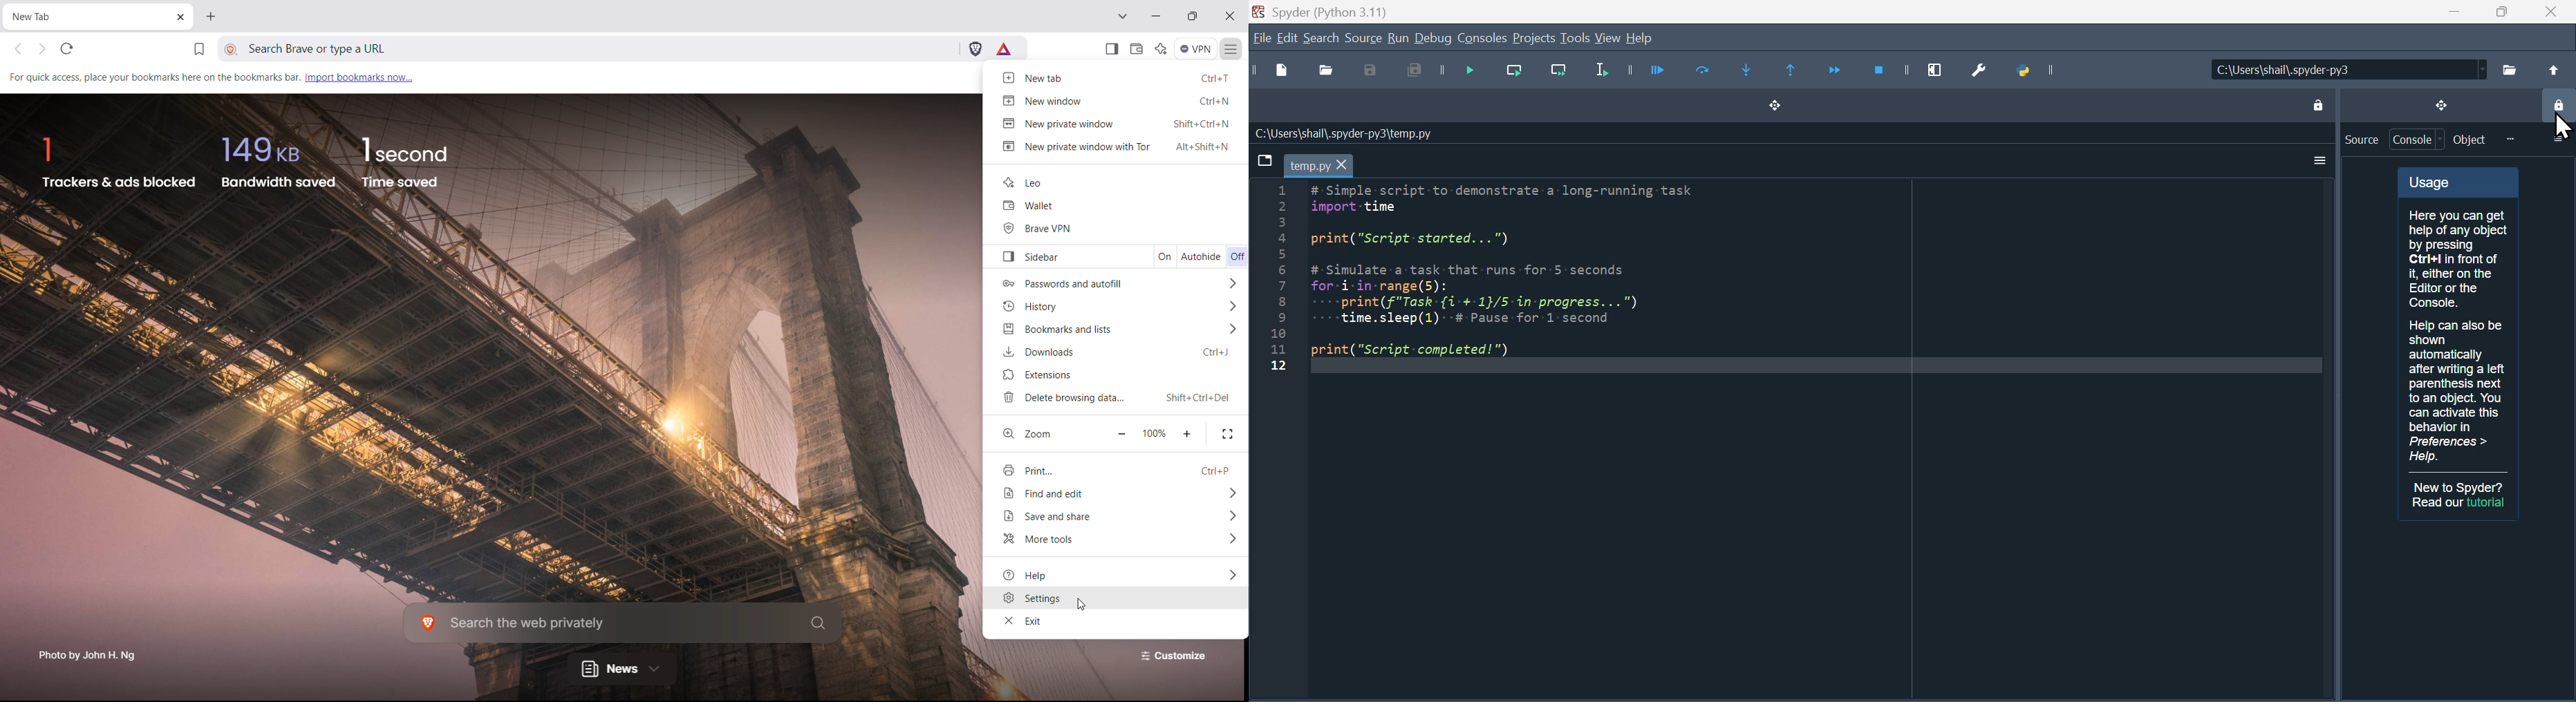  Describe the element at coordinates (360, 77) in the screenshot. I see `import bookmarks now...` at that location.